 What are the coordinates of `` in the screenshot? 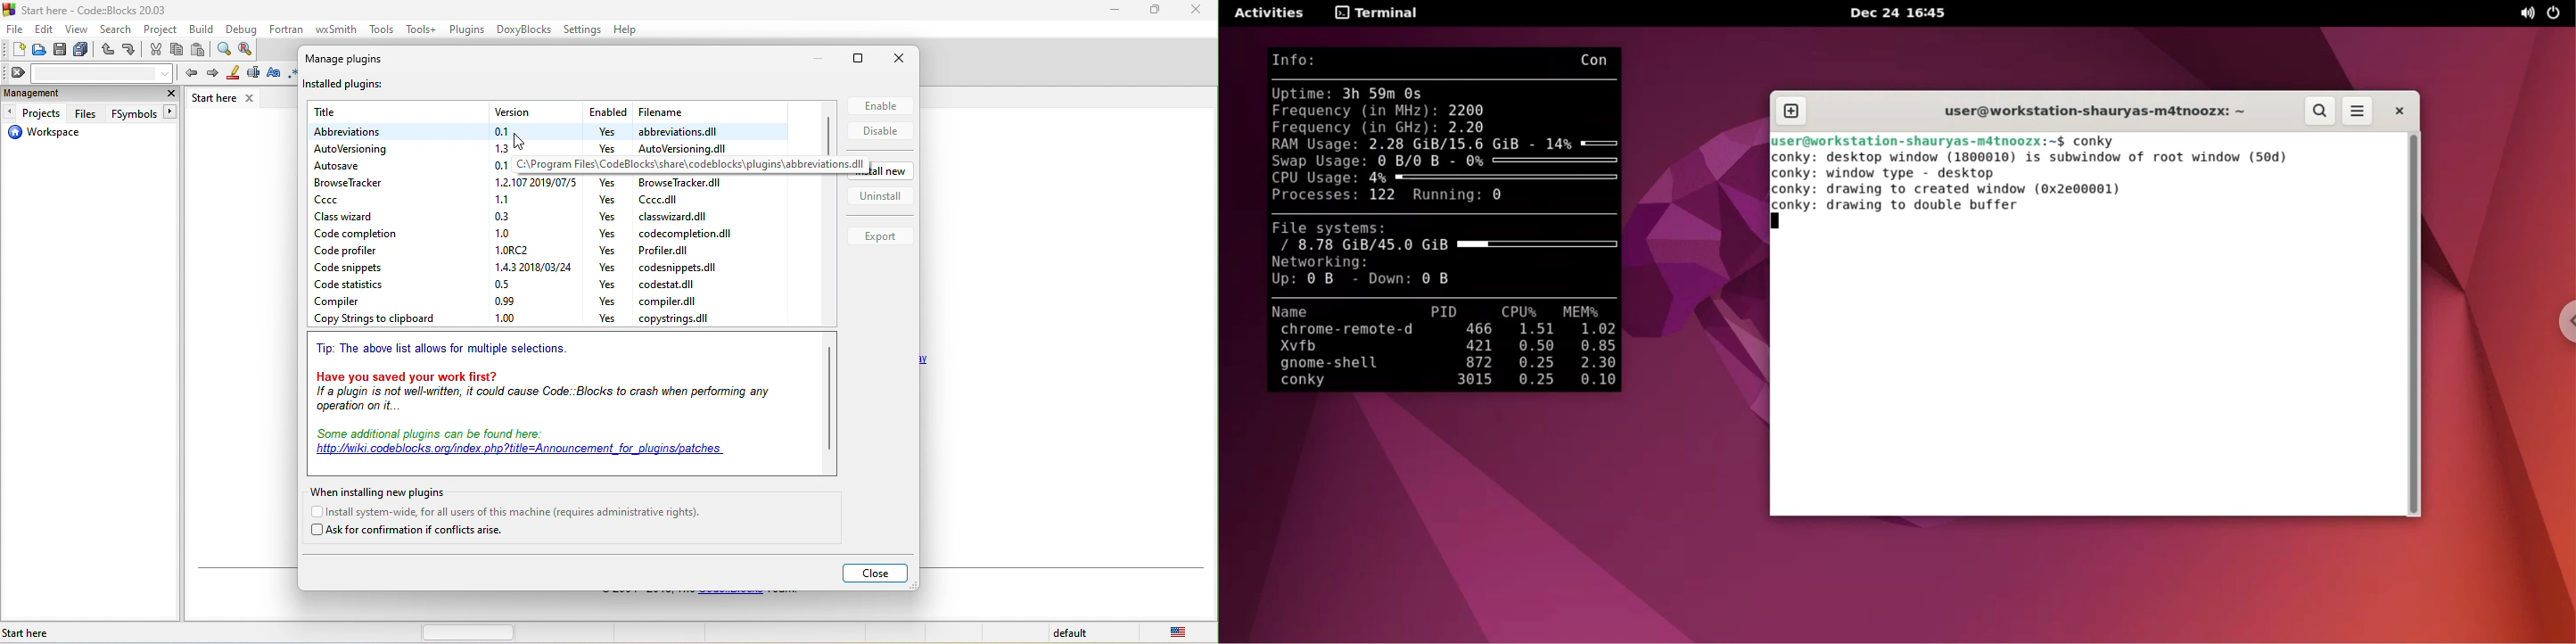 It's located at (830, 398).